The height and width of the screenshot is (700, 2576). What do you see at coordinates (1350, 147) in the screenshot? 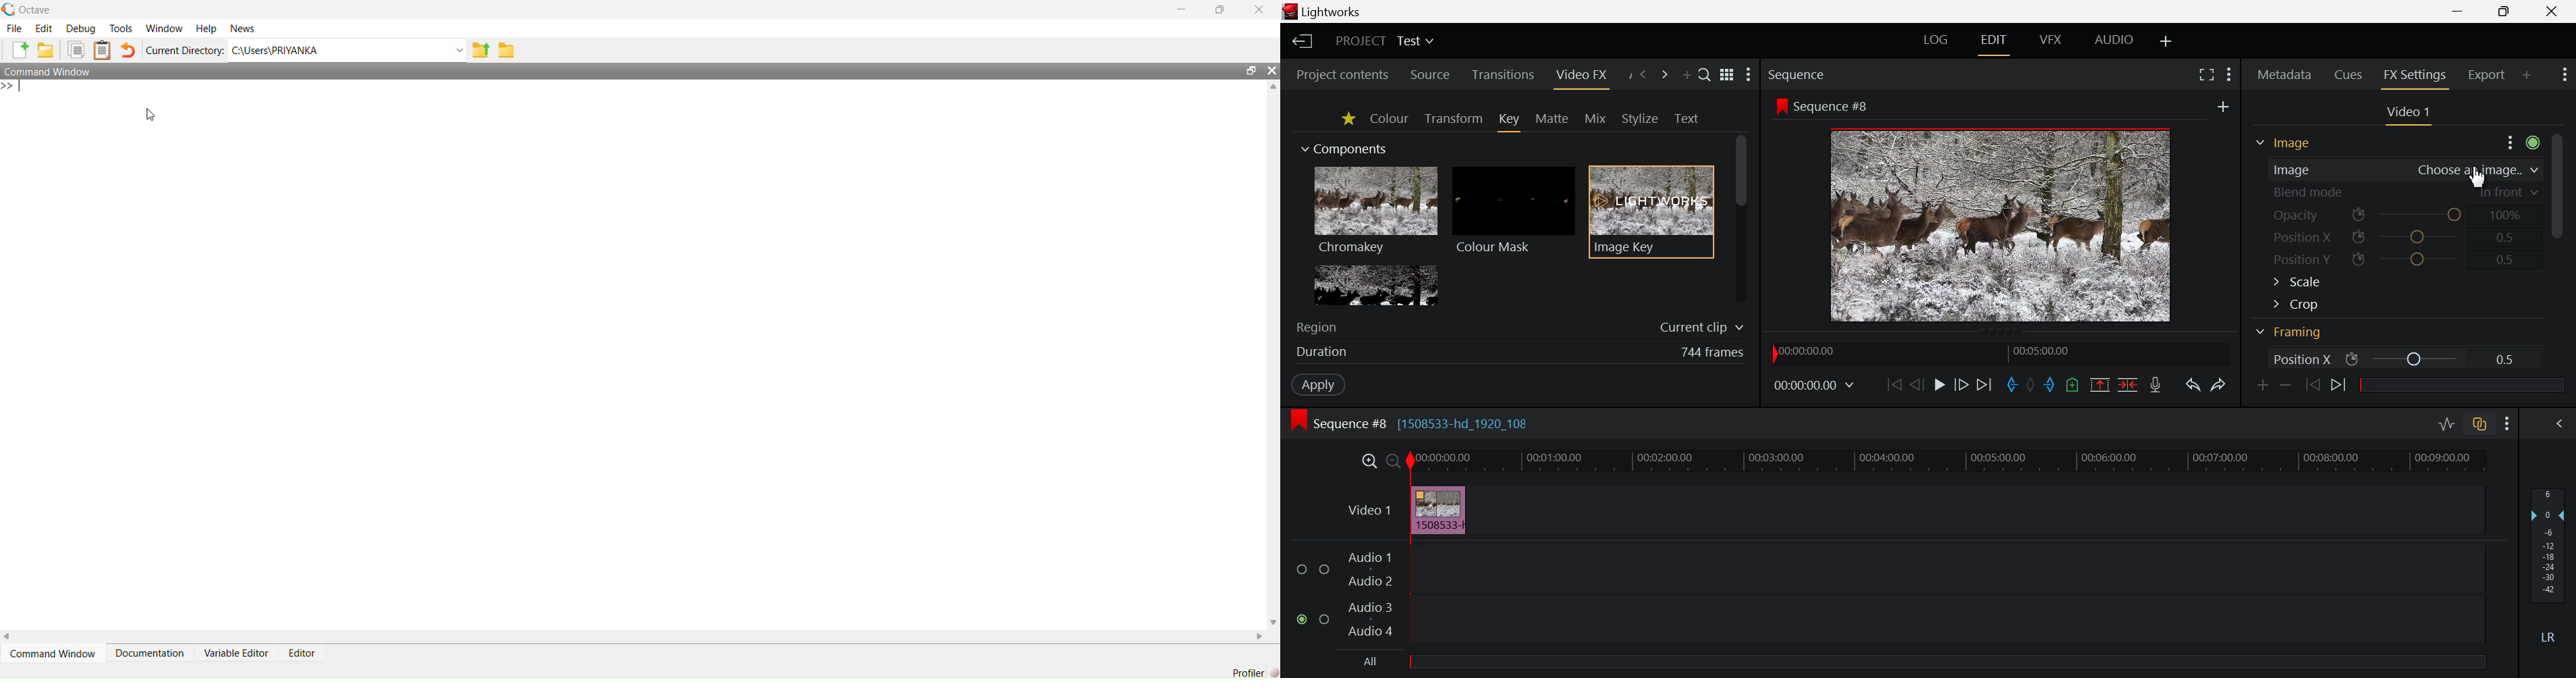
I see `Components Section` at bounding box center [1350, 147].